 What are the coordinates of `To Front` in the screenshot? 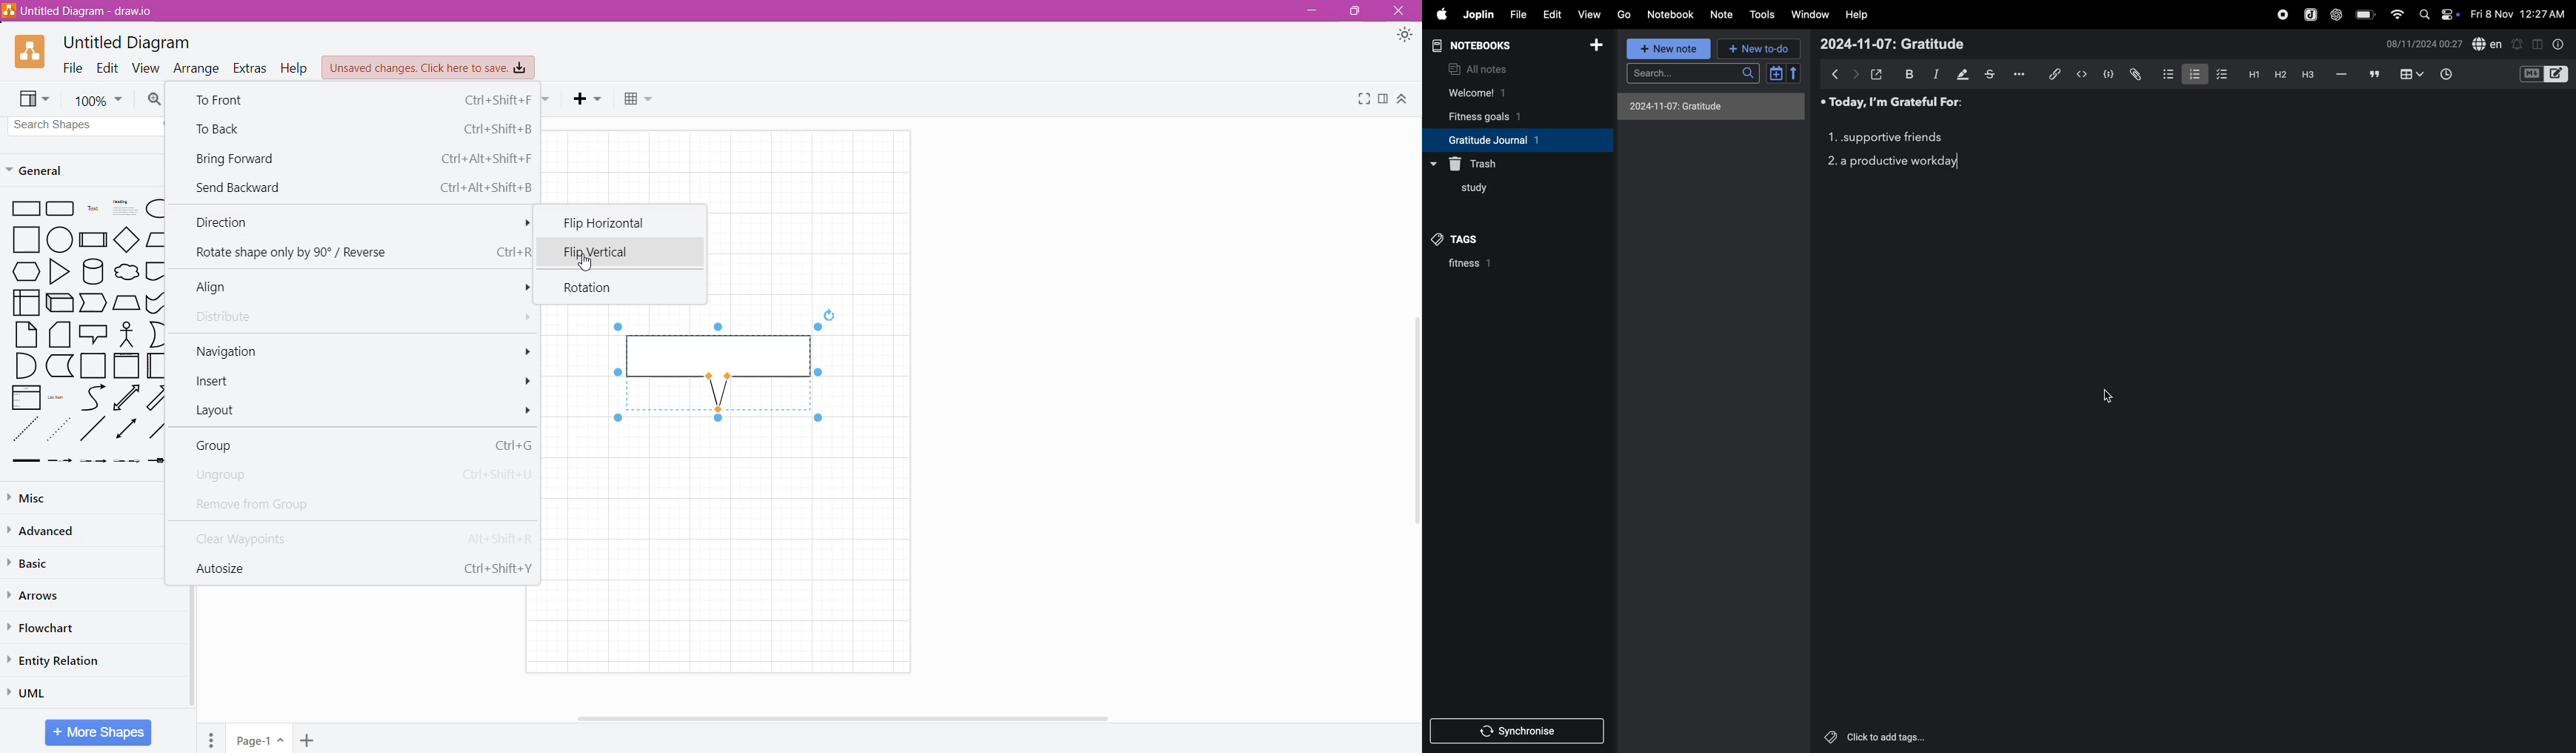 It's located at (360, 99).